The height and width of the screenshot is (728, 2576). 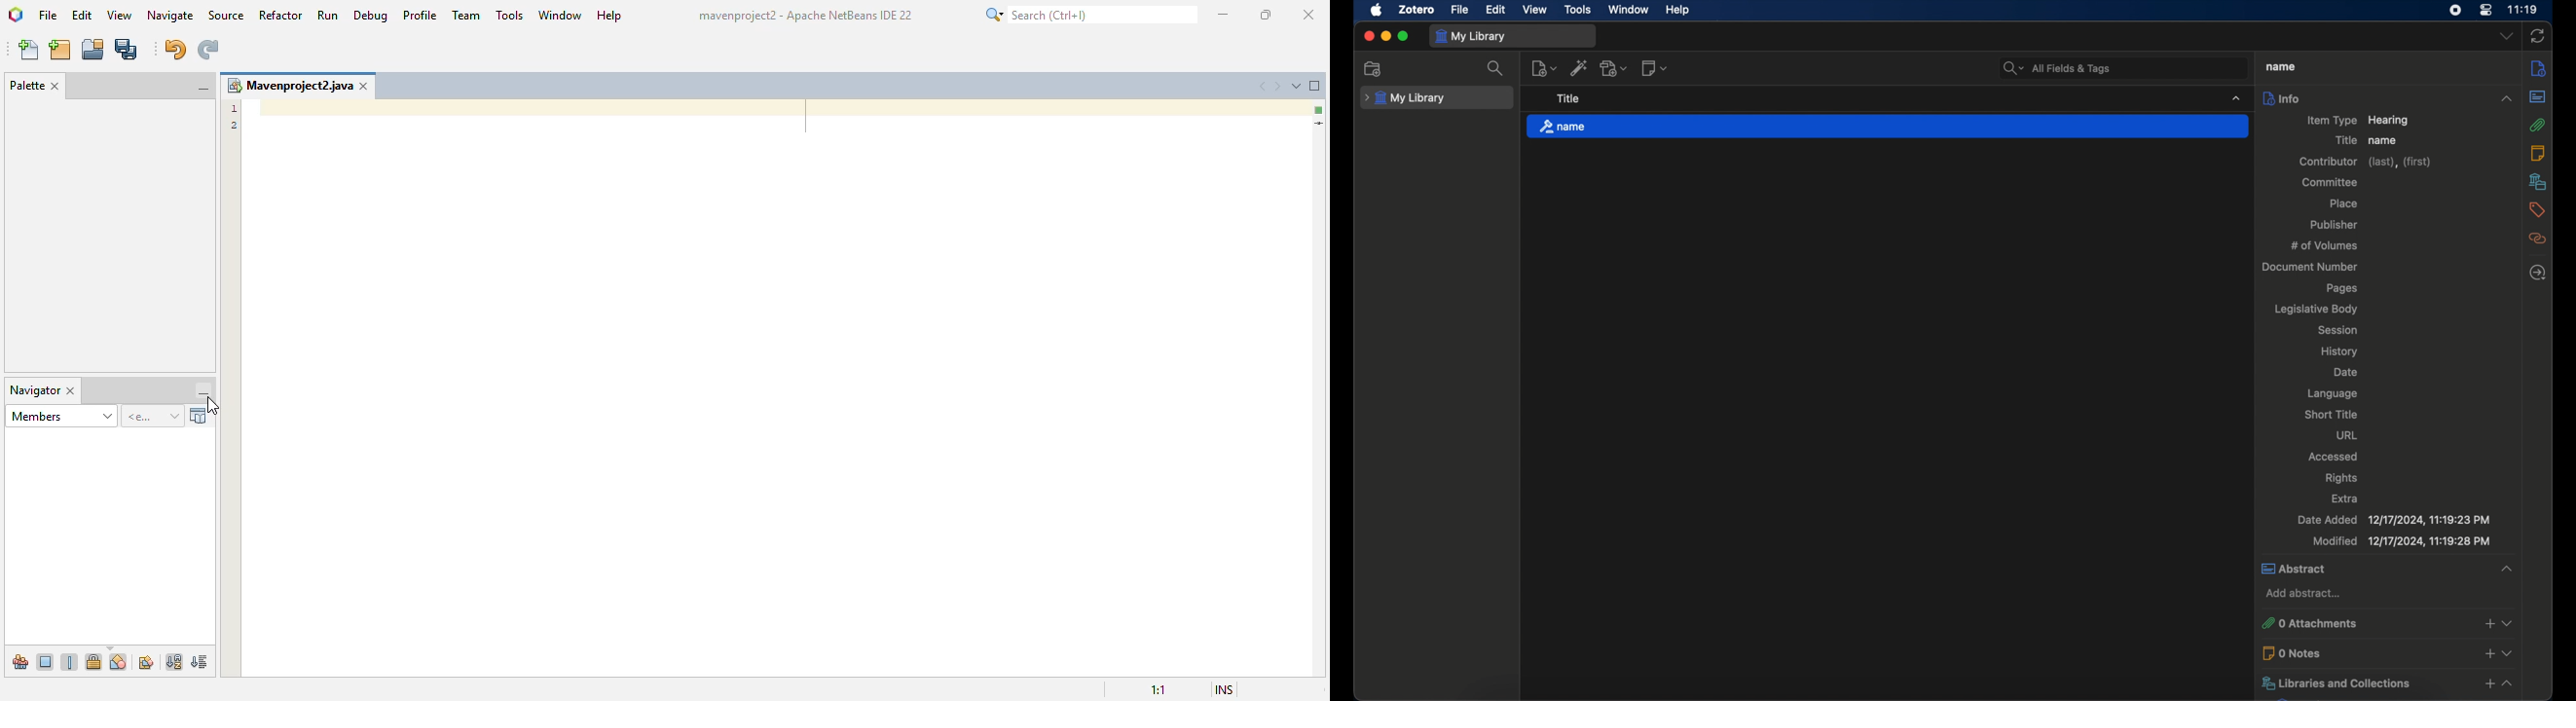 I want to click on window, so click(x=1629, y=10).